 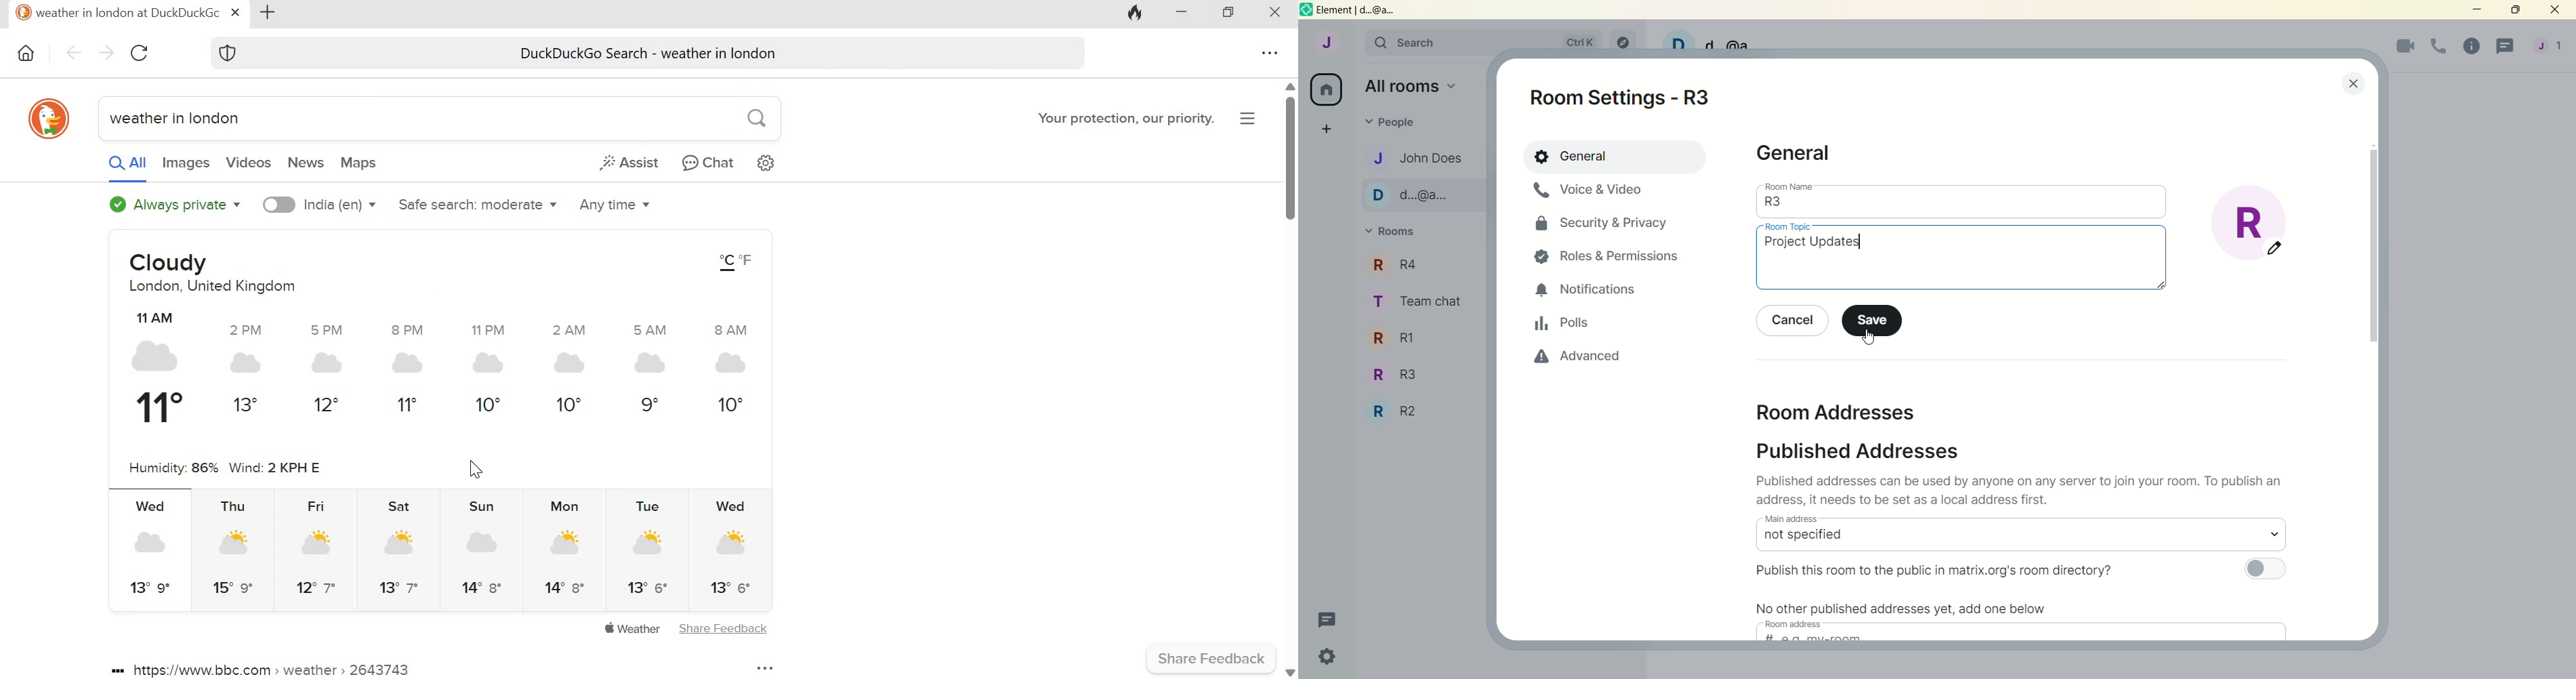 I want to click on 11 AM, so click(x=155, y=318).